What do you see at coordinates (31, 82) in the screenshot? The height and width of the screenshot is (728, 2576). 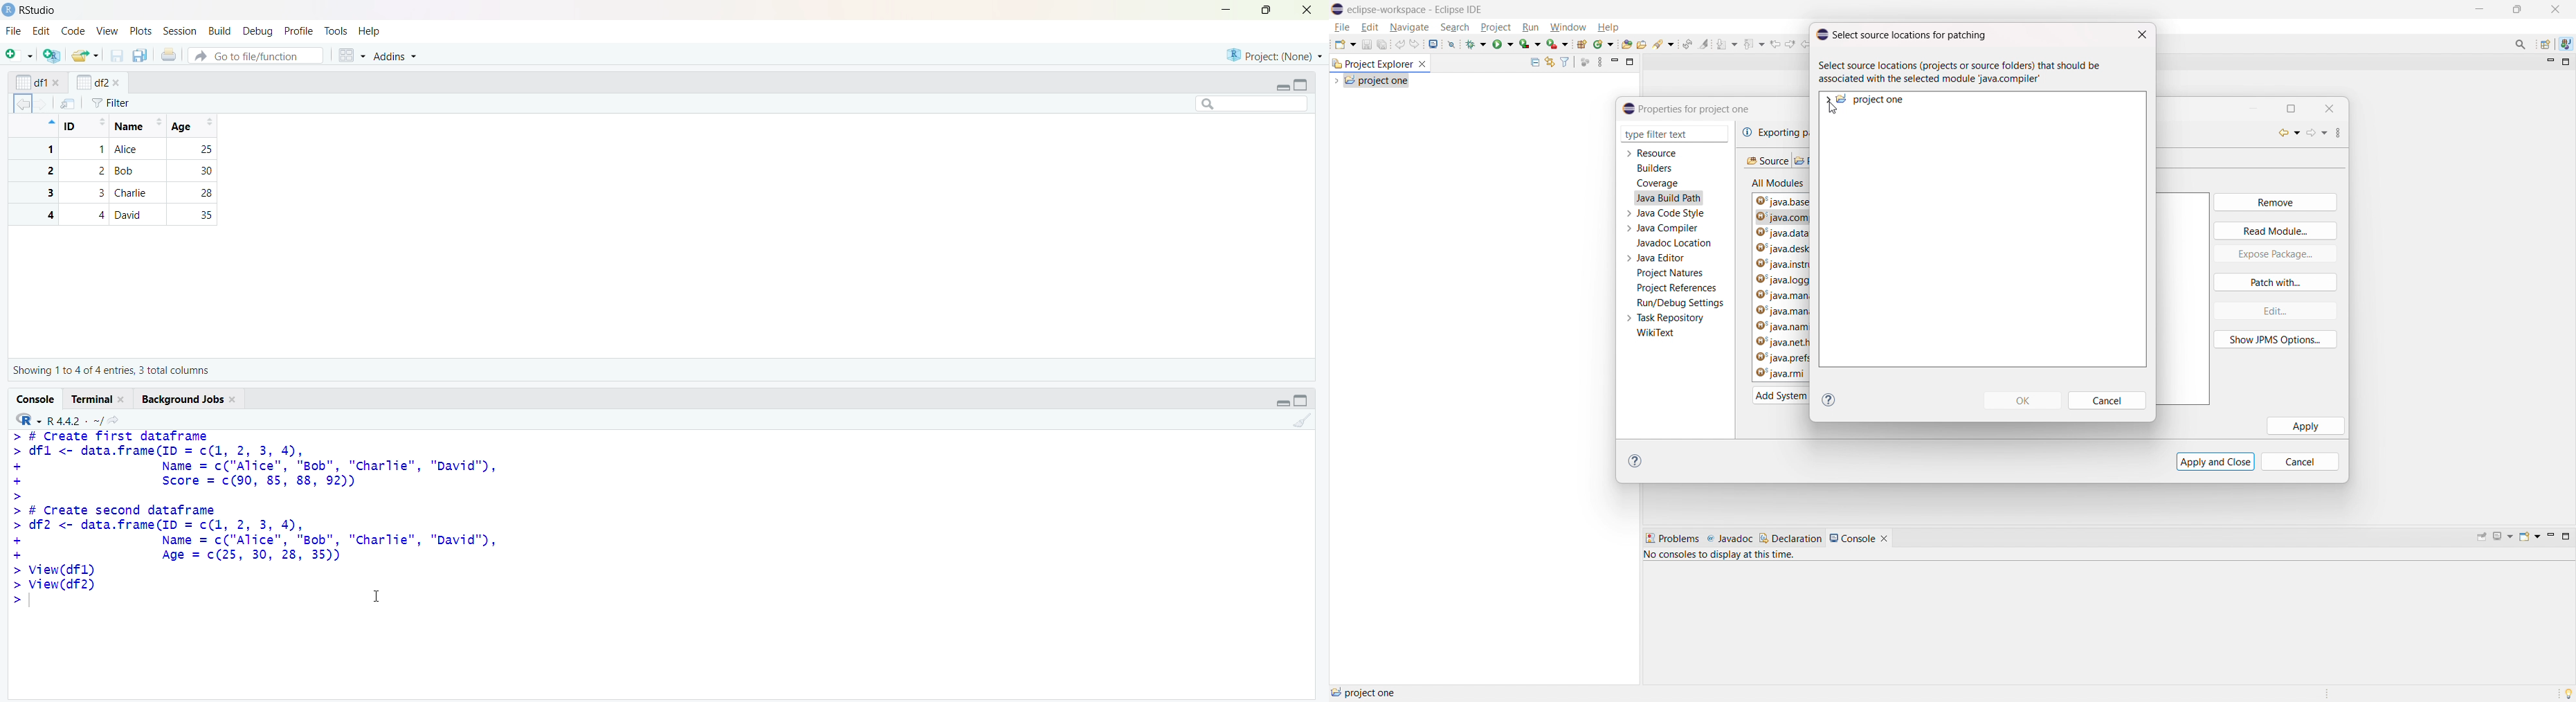 I see `df1` at bounding box center [31, 82].